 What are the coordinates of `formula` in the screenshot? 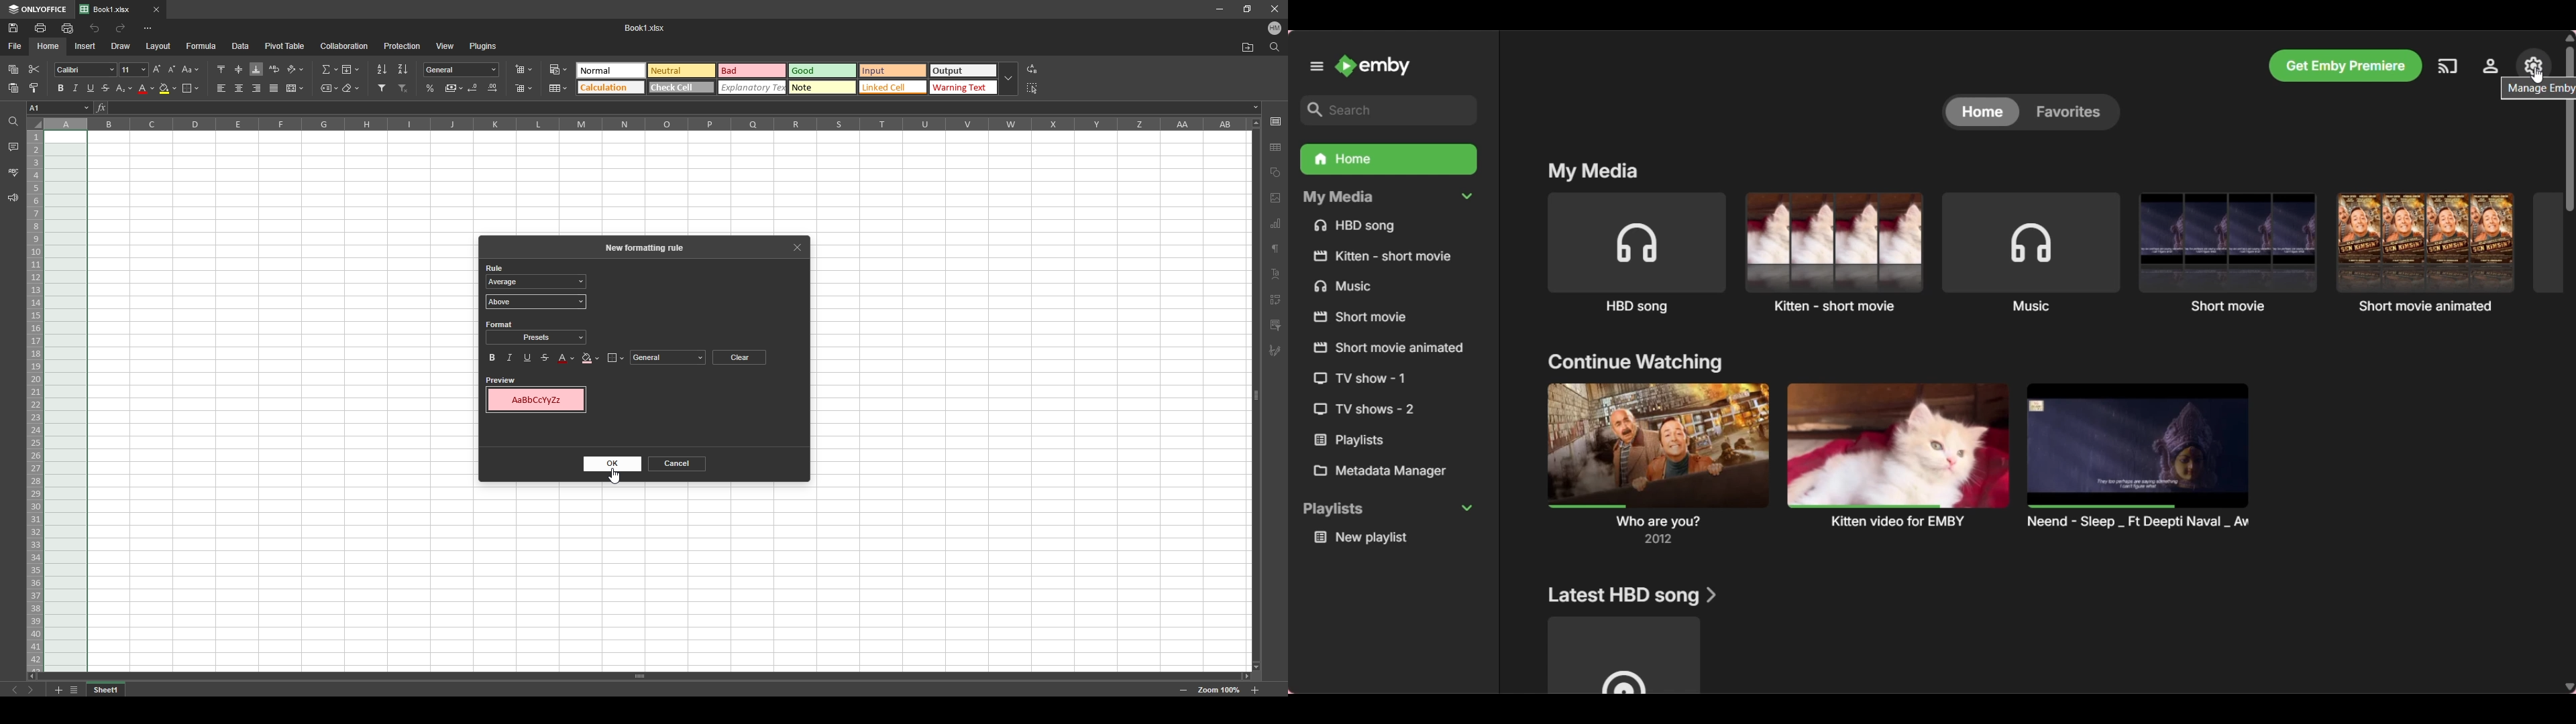 It's located at (201, 45).